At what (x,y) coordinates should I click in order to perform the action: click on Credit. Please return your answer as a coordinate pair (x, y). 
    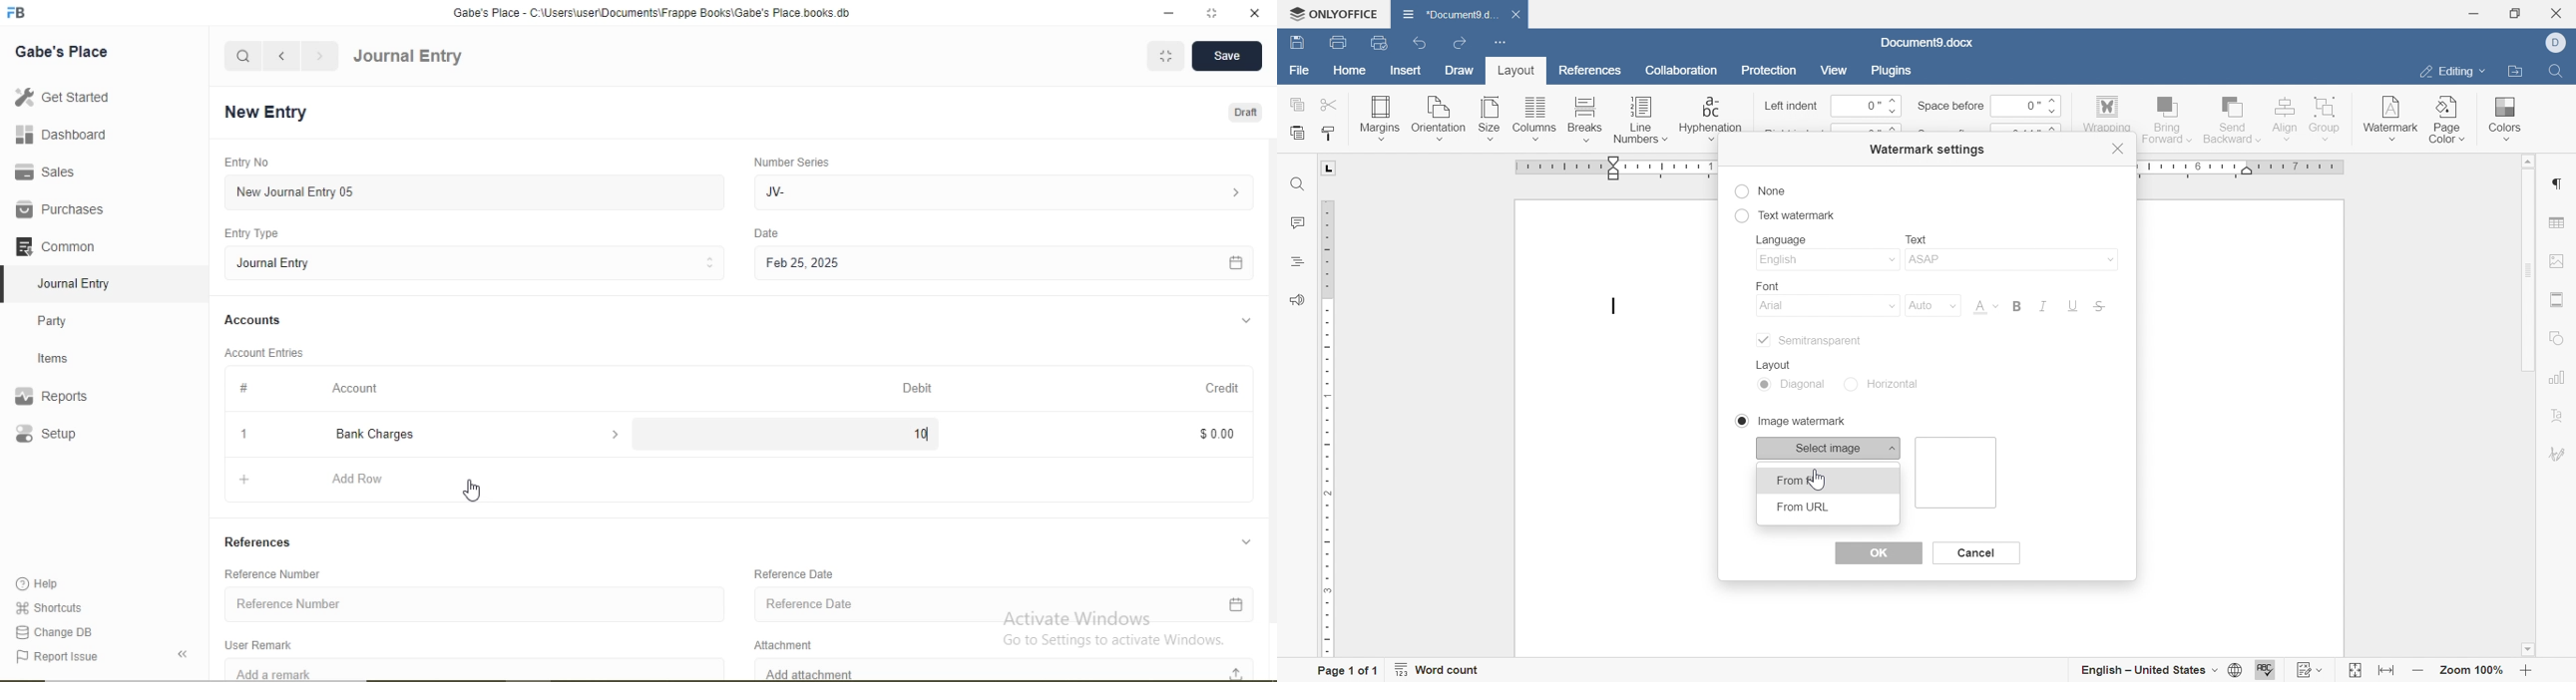
    Looking at the image, I should click on (1216, 387).